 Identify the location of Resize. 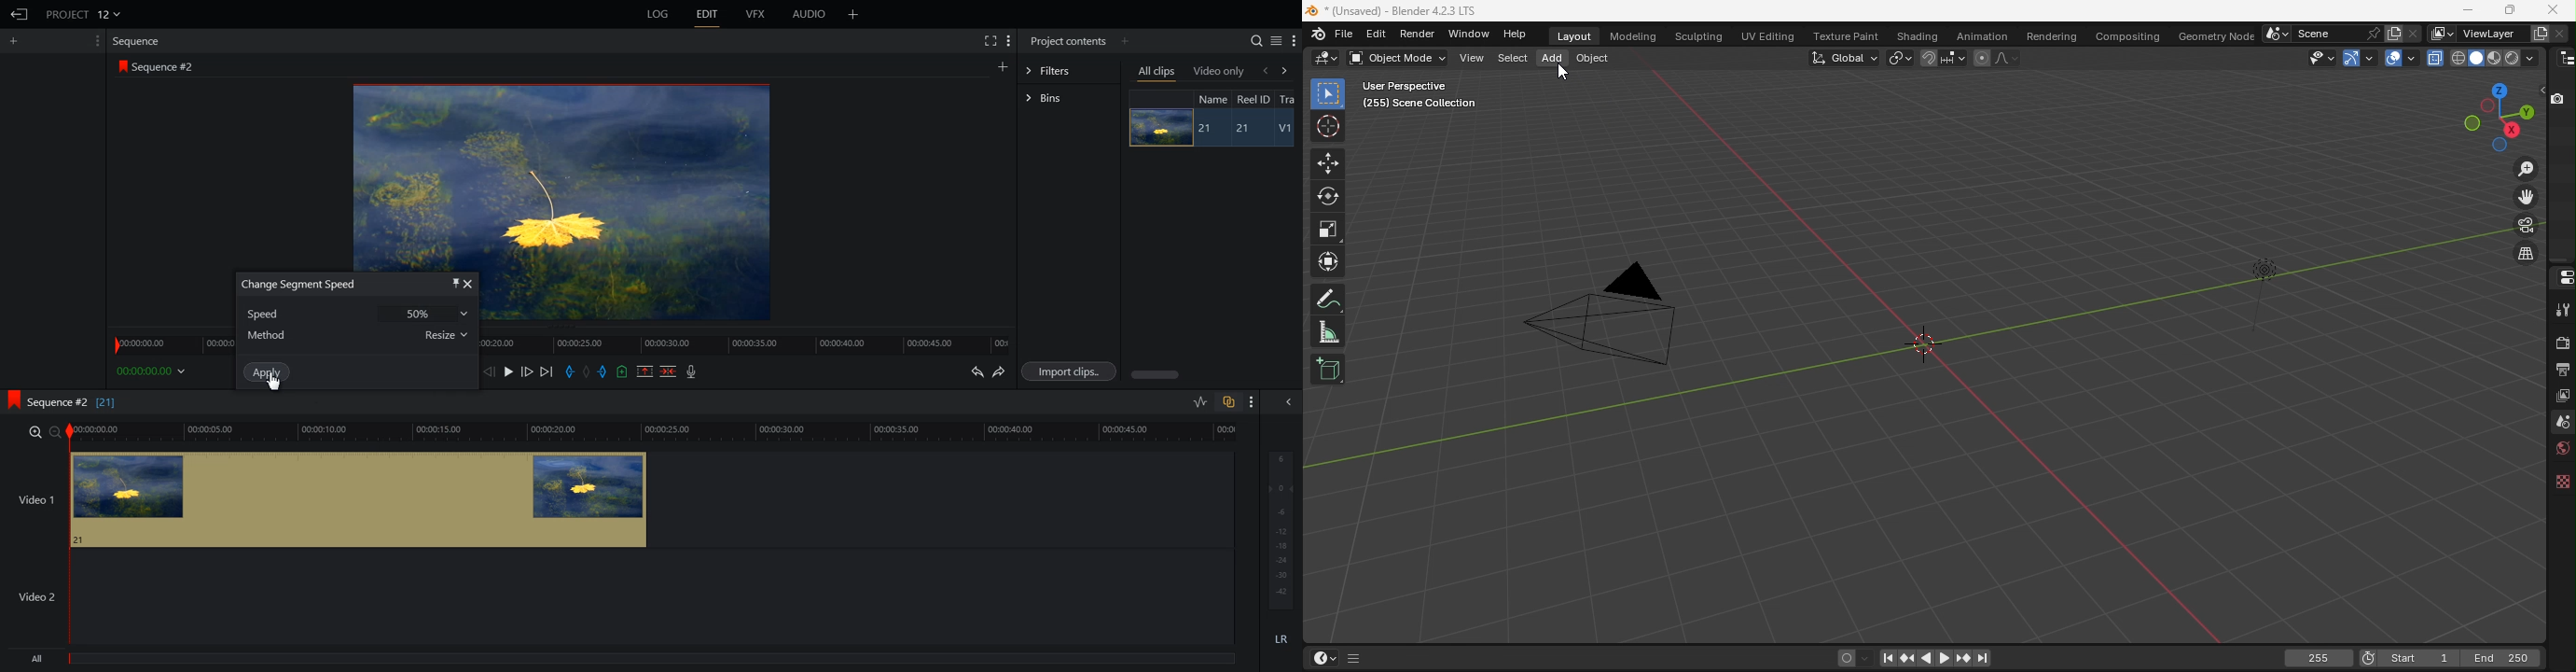
(443, 337).